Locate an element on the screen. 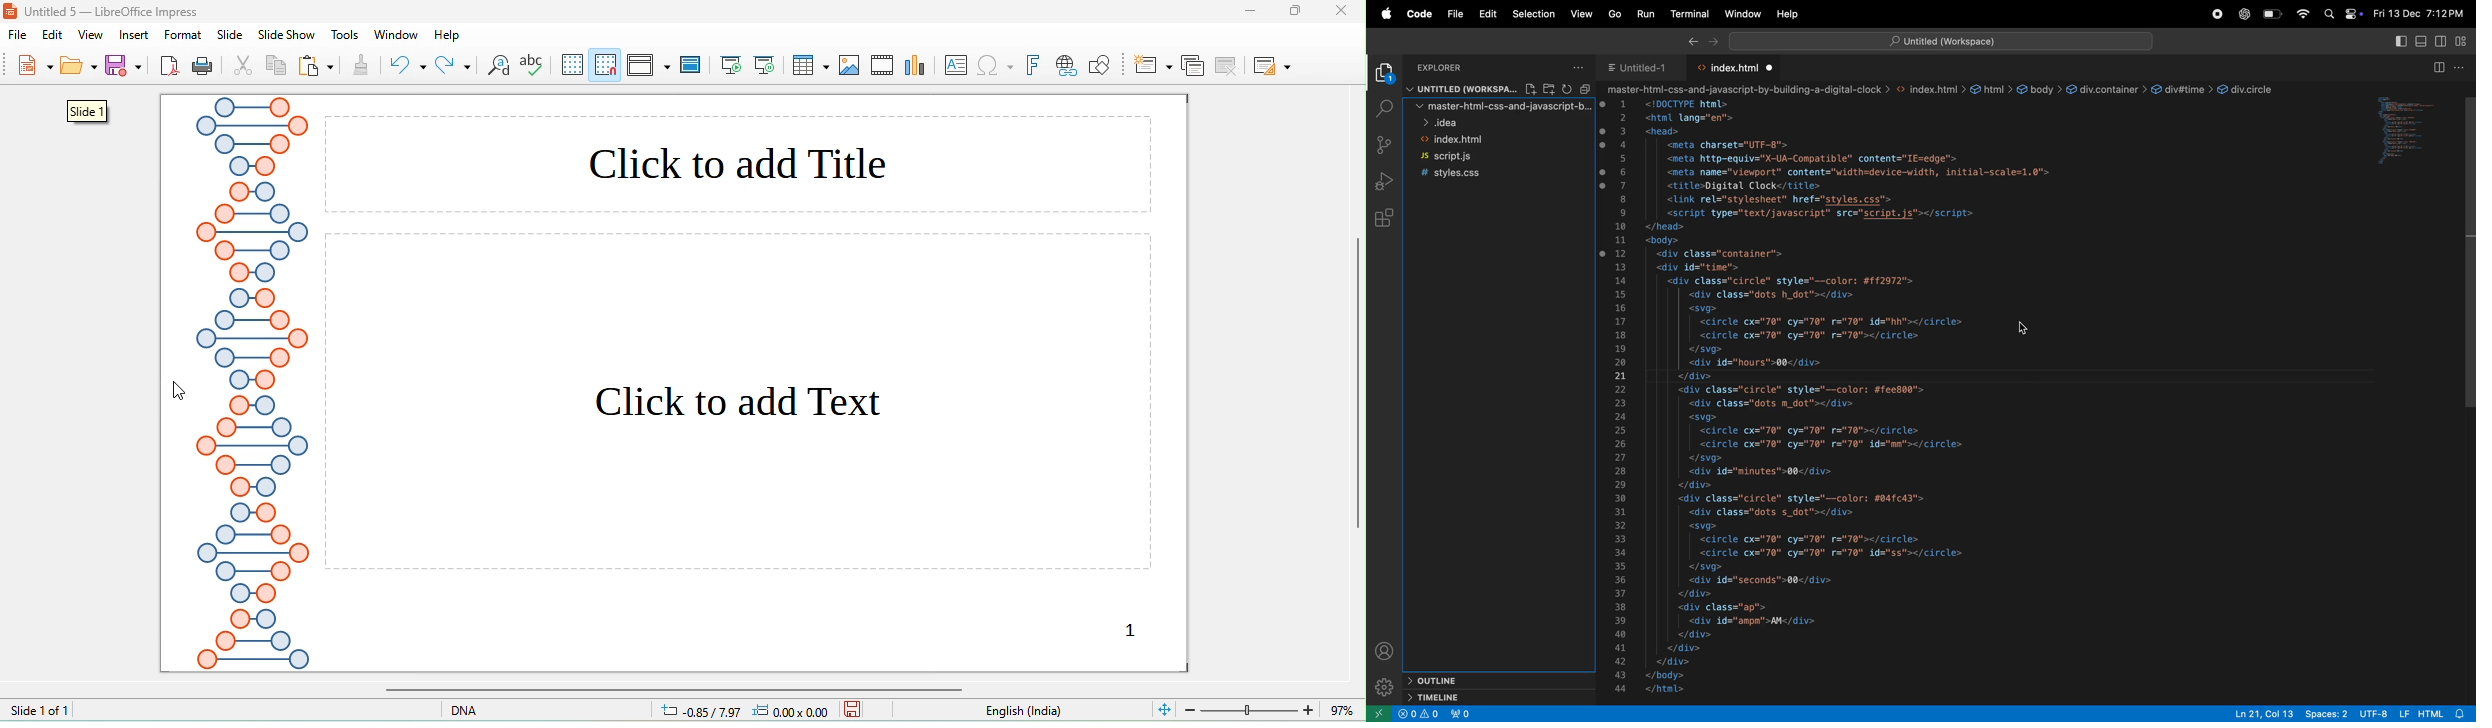 This screenshot has width=2492, height=728. 1 is located at coordinates (1113, 630).